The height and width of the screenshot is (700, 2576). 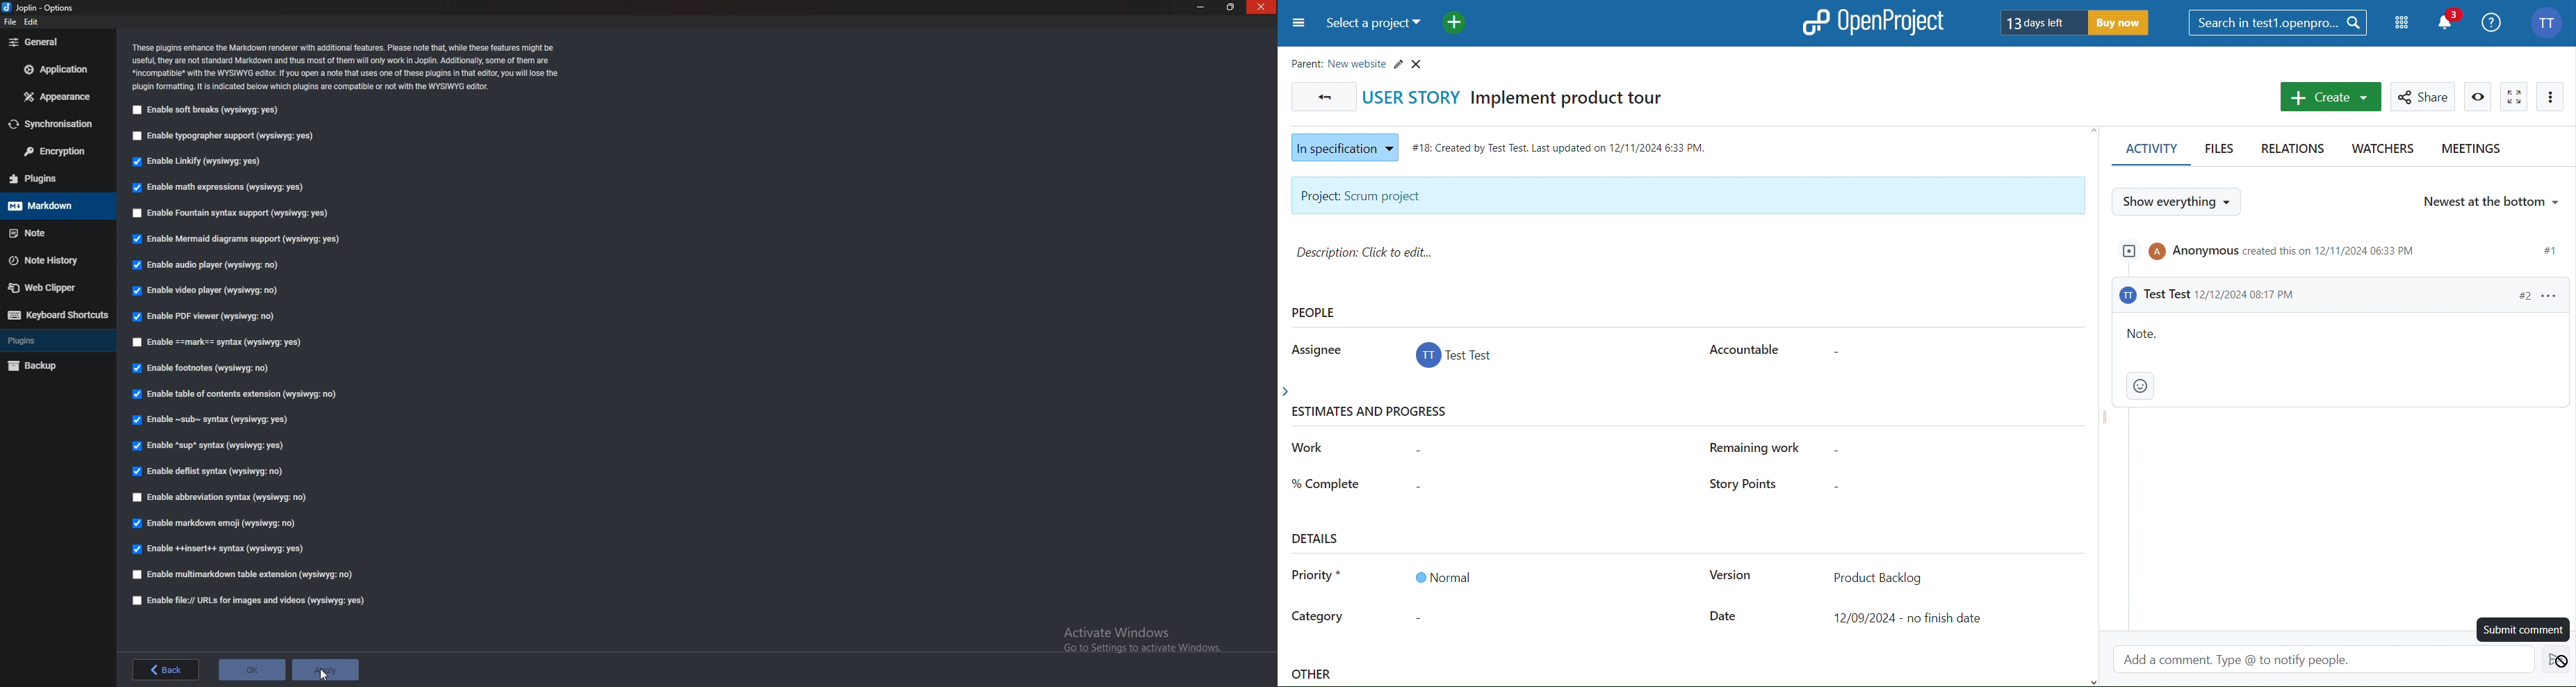 What do you see at coordinates (251, 670) in the screenshot?
I see `ok` at bounding box center [251, 670].